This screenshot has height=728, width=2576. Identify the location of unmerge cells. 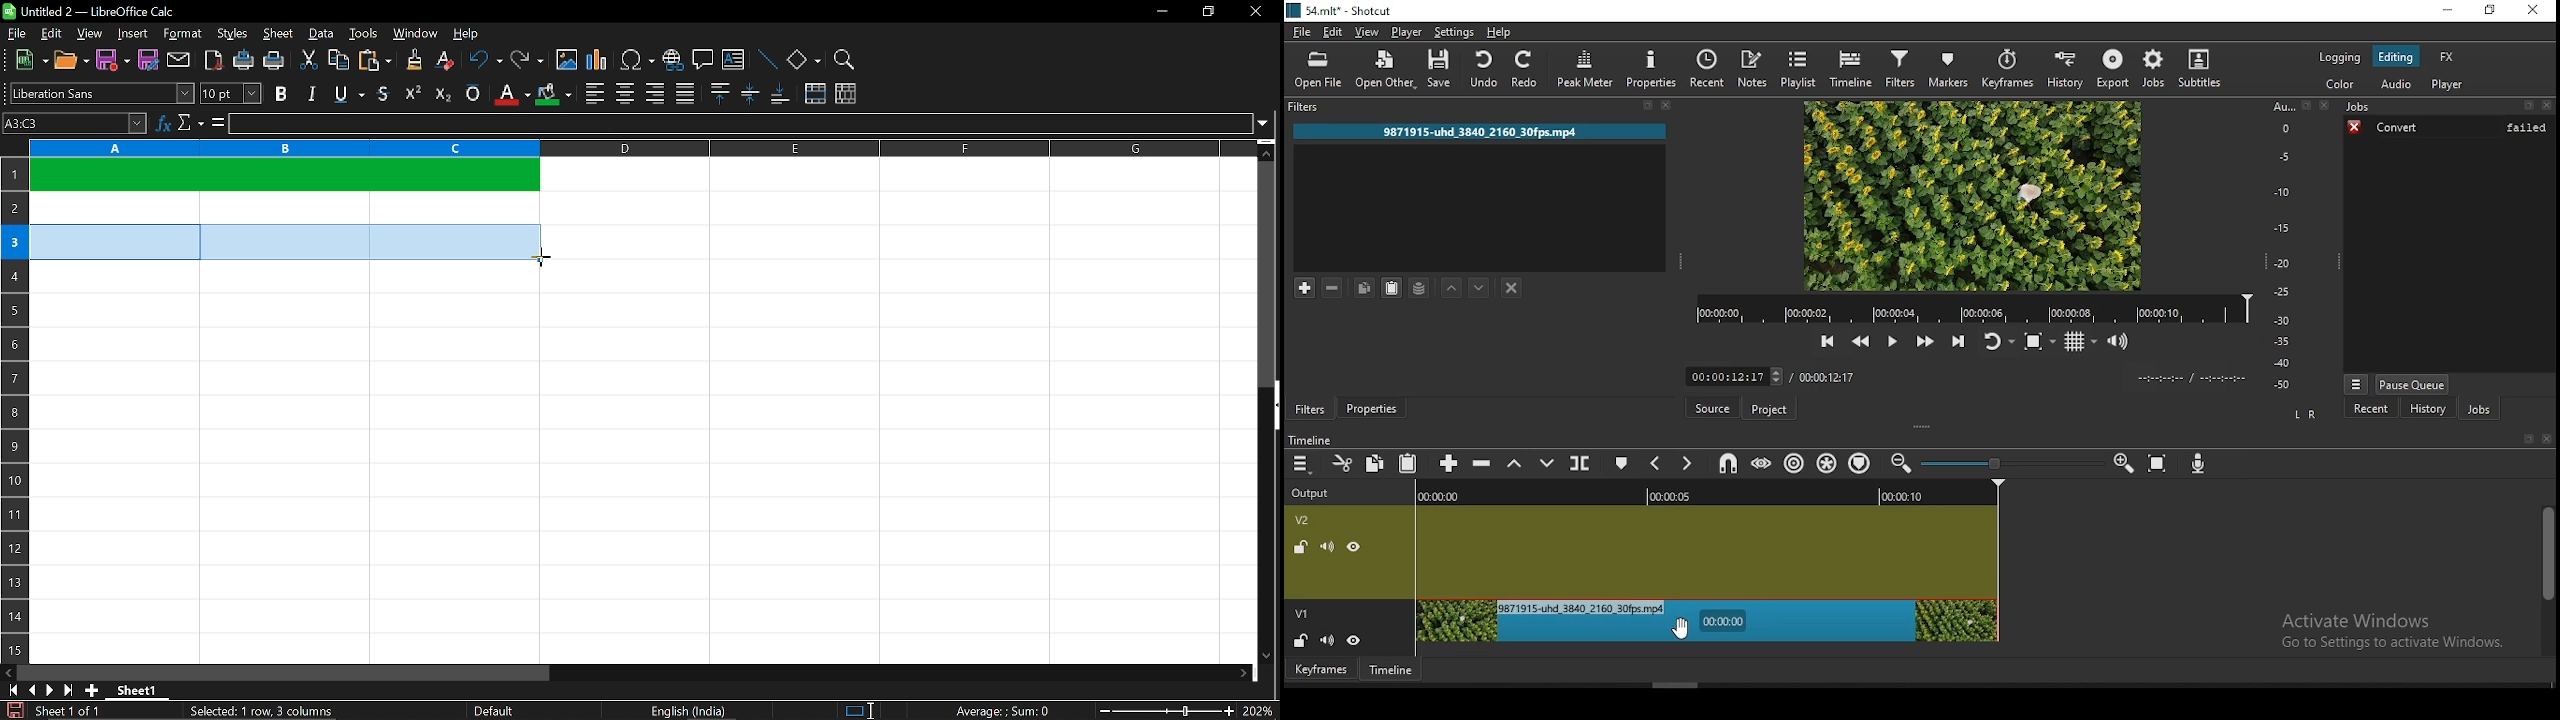
(846, 95).